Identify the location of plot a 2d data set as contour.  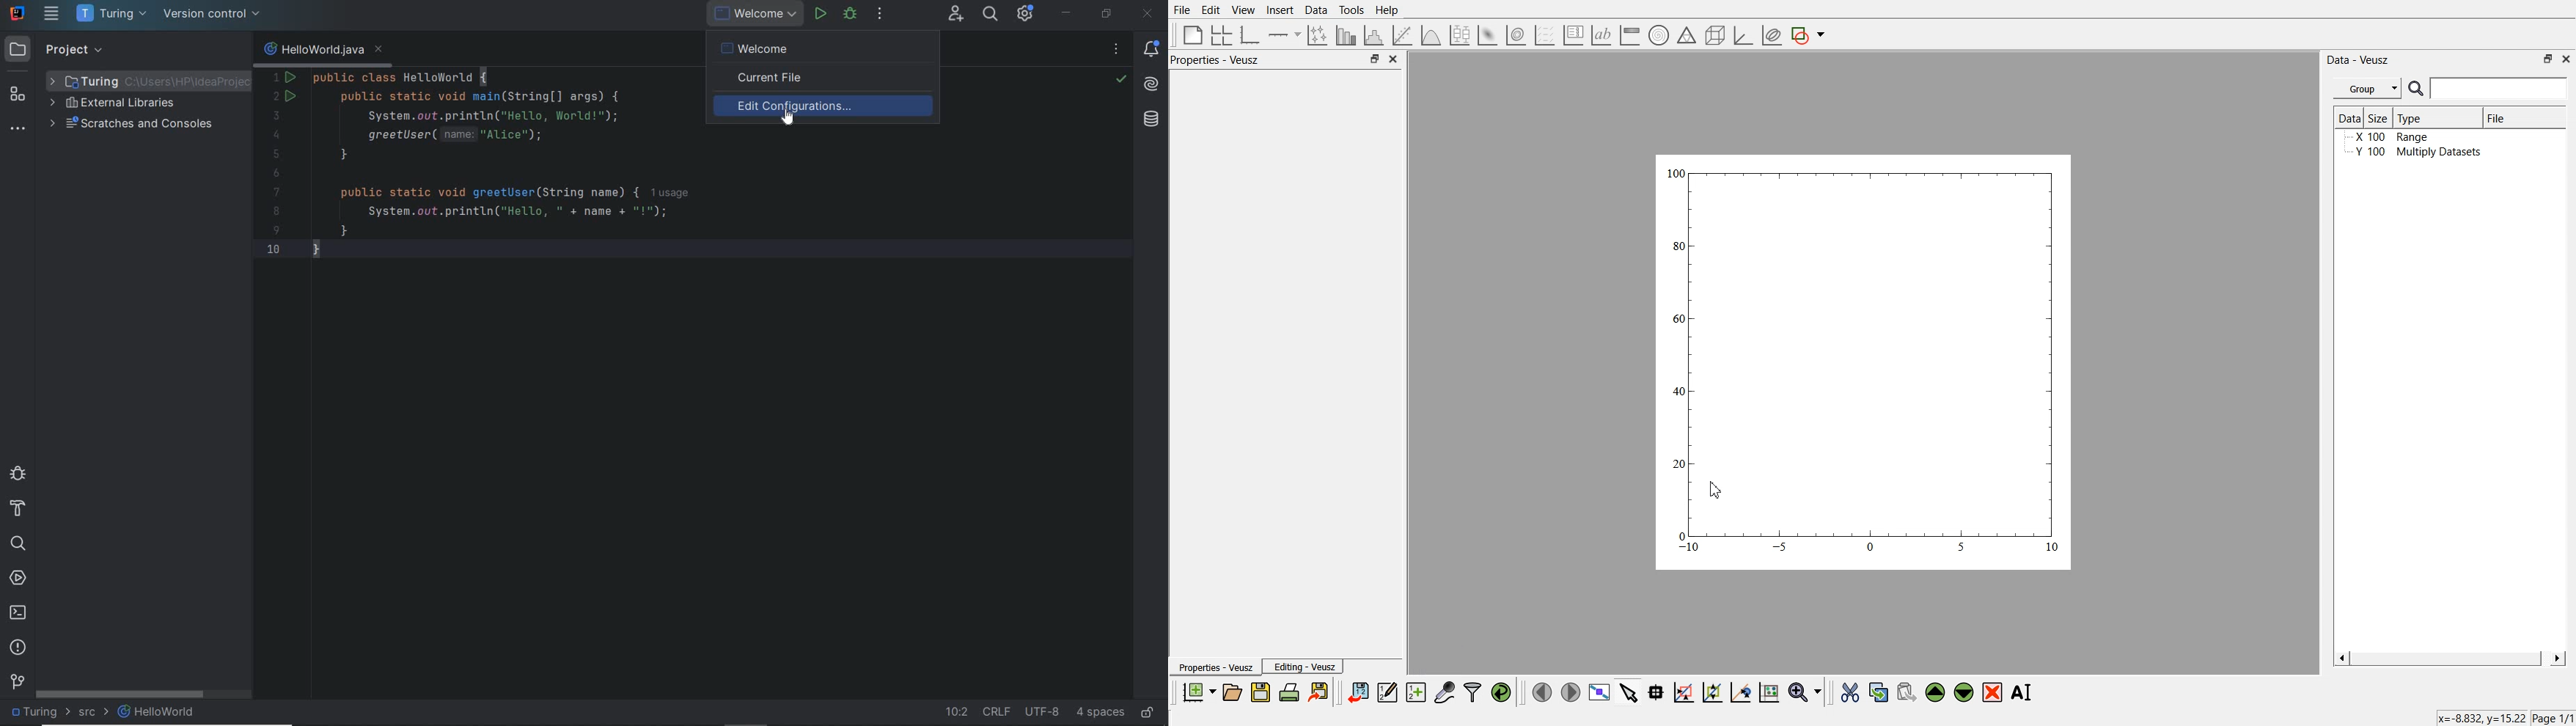
(1515, 36).